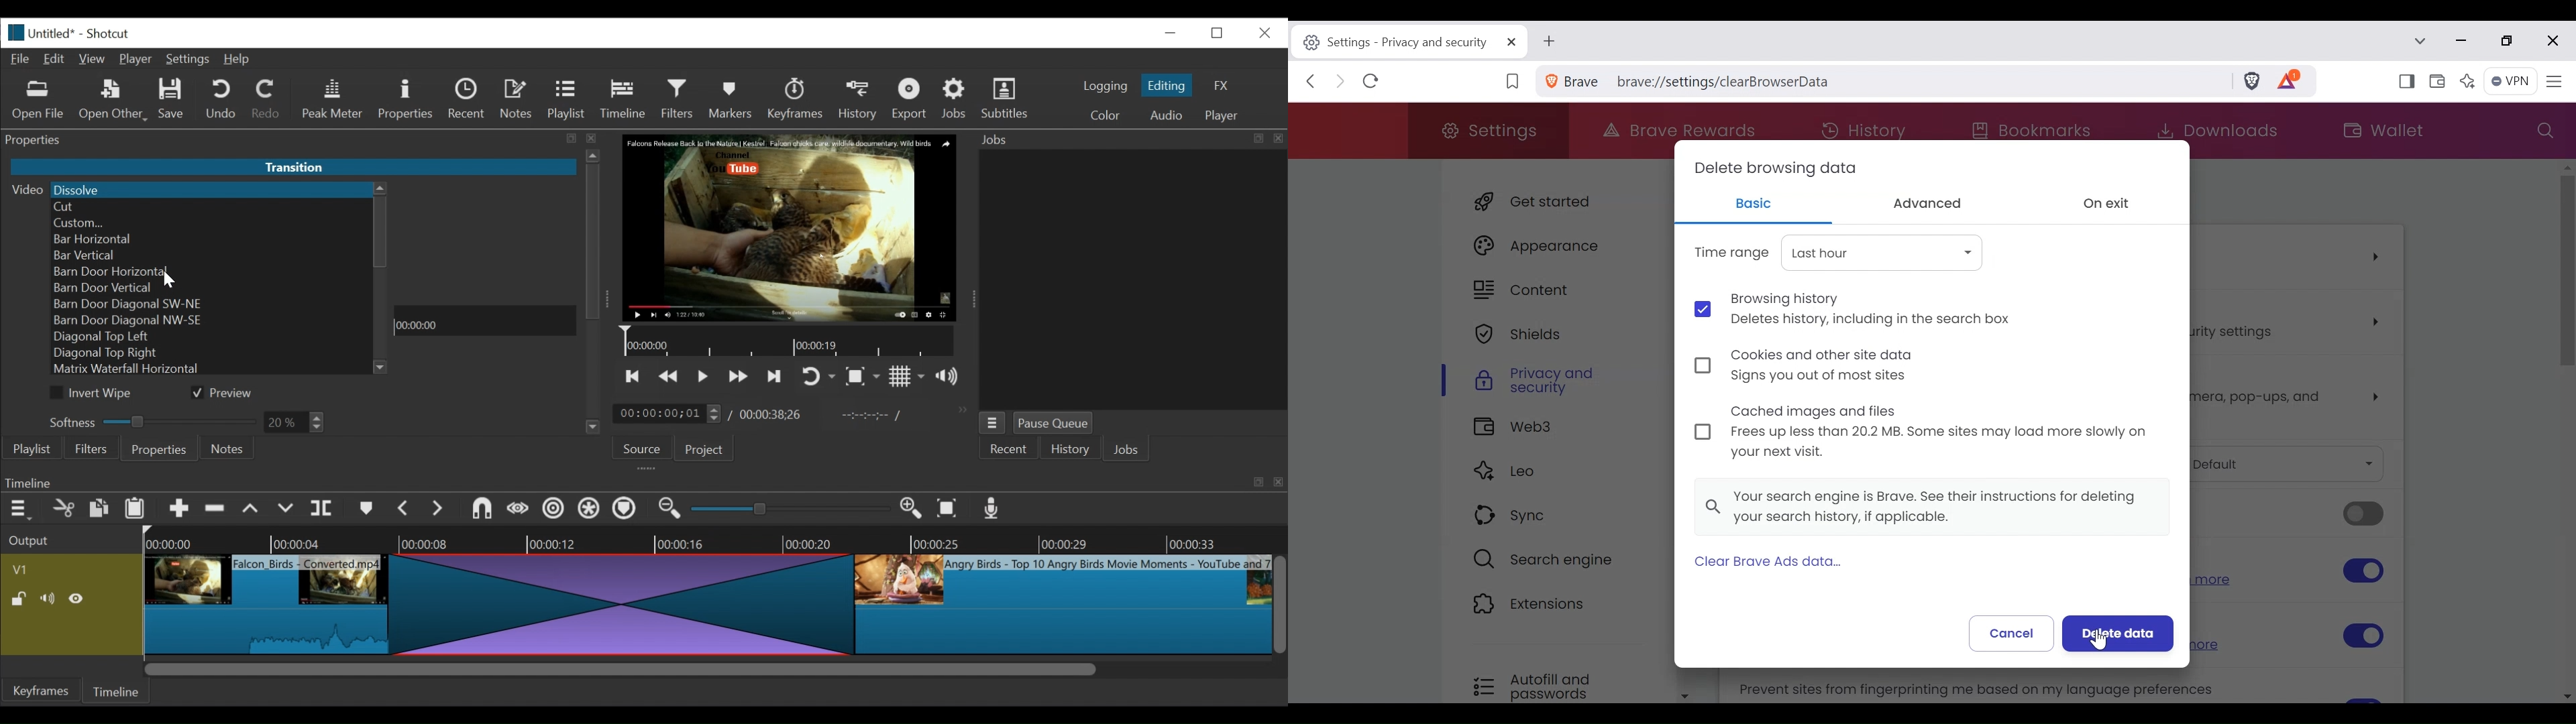 This screenshot has height=728, width=2576. I want to click on Bar Door Horizontal, so click(210, 272).